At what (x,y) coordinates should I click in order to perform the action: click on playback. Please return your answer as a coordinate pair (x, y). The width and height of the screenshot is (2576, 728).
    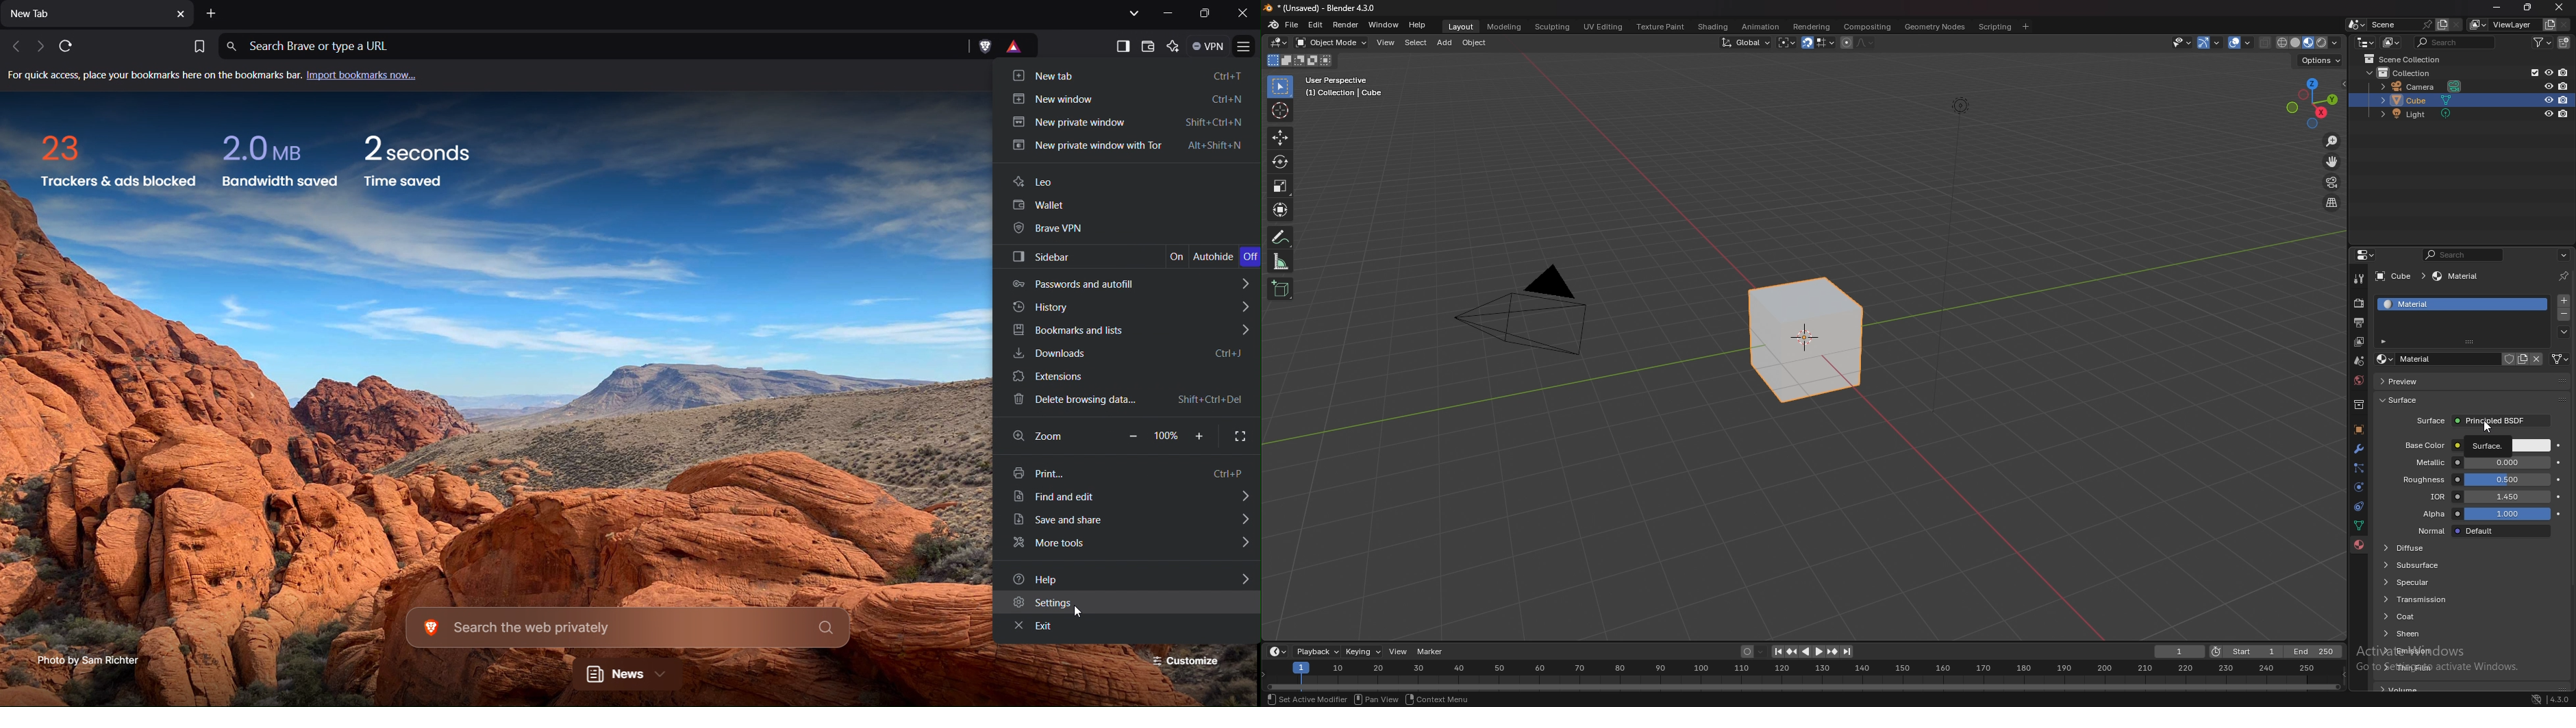
    Looking at the image, I should click on (1318, 652).